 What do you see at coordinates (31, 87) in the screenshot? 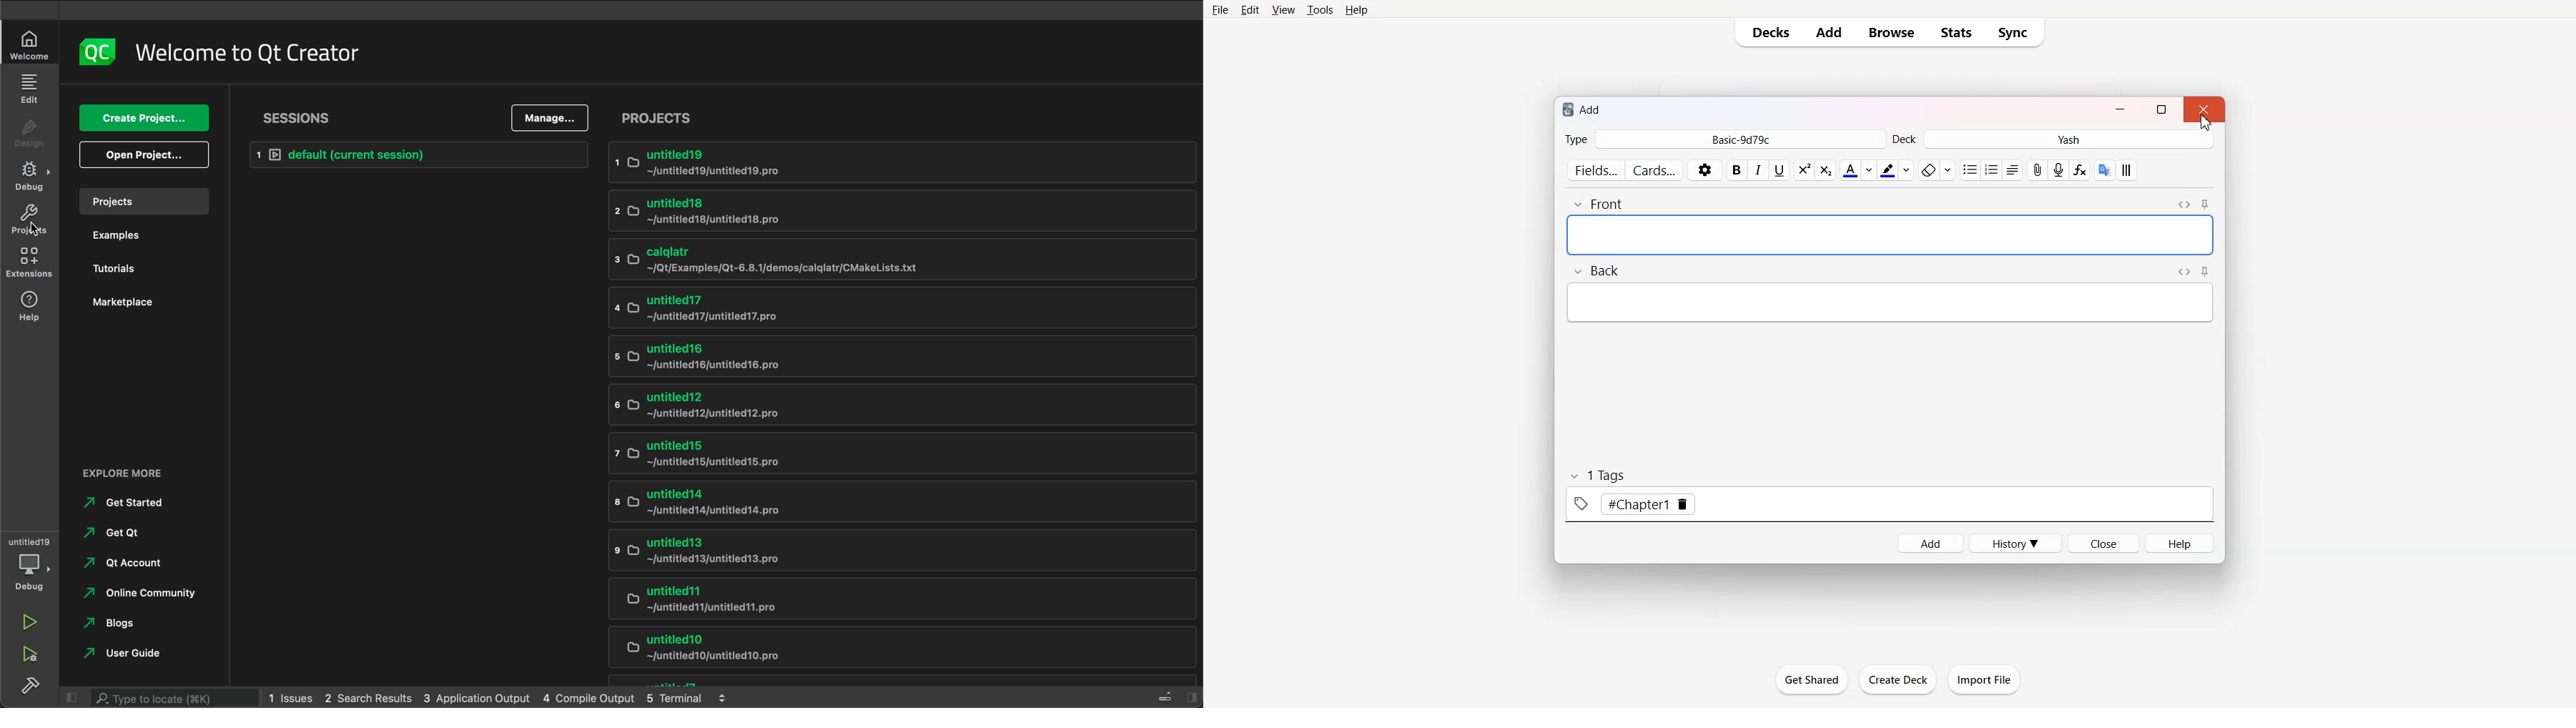
I see `EDIT` at bounding box center [31, 87].